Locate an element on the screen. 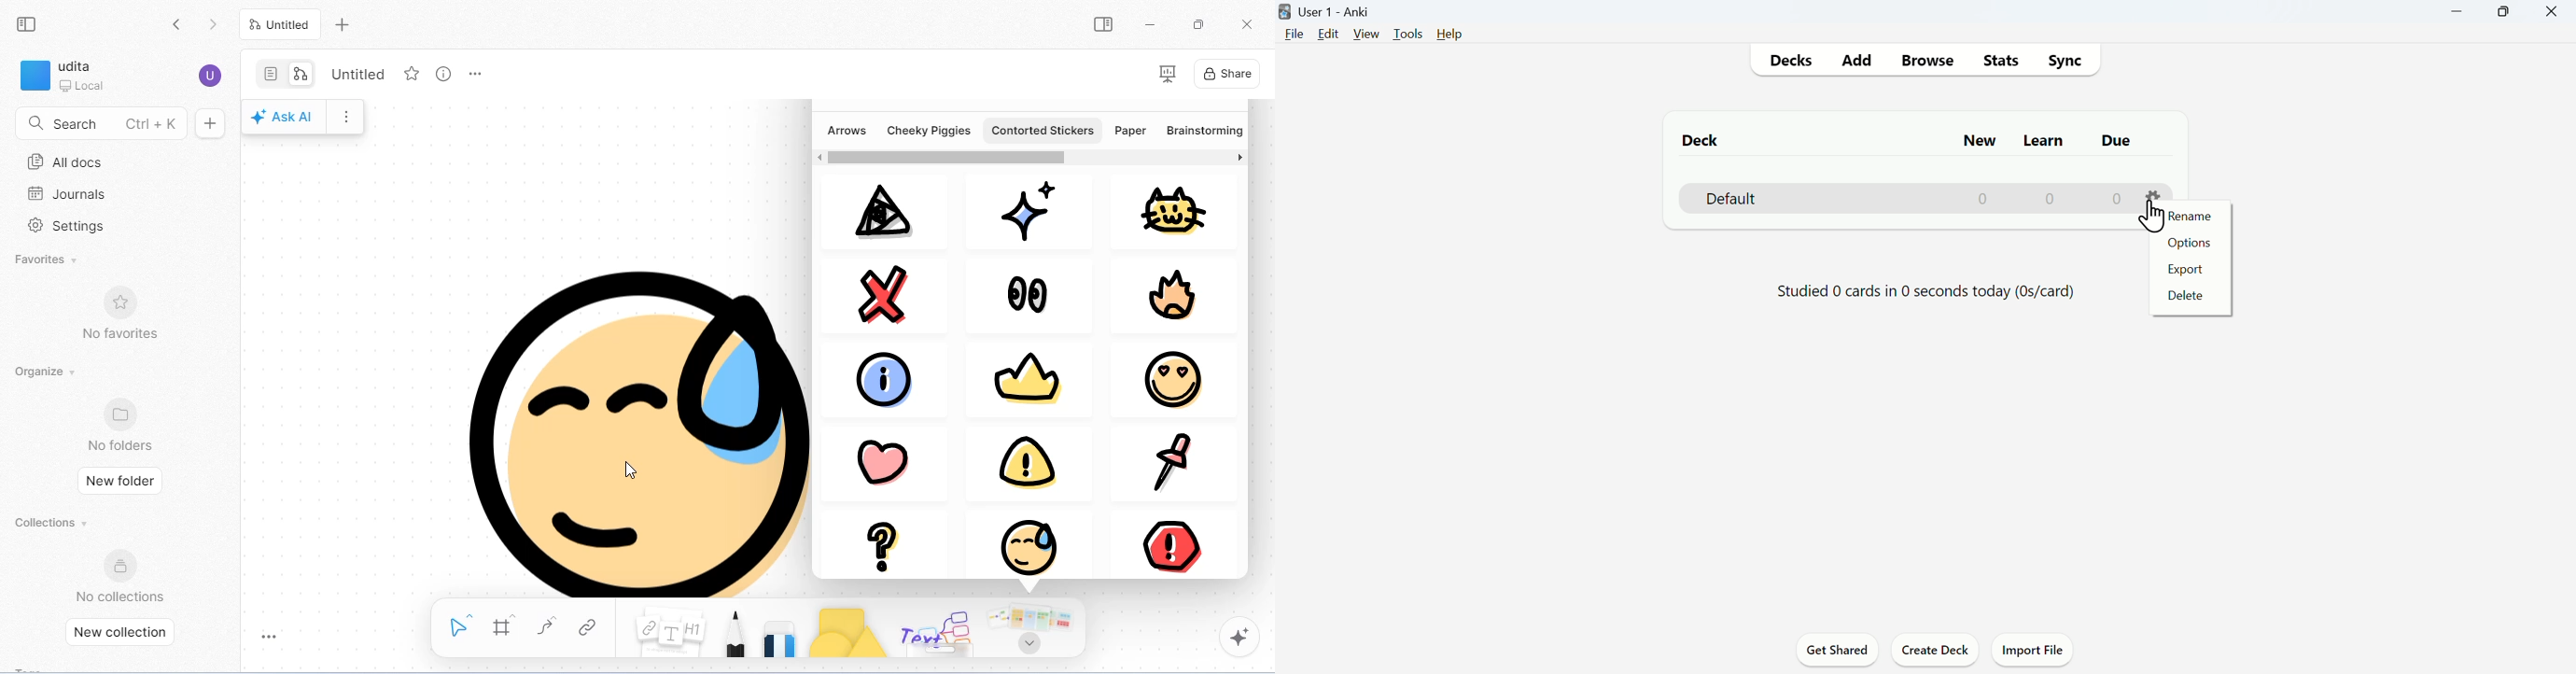  Sync is located at coordinates (2065, 60).